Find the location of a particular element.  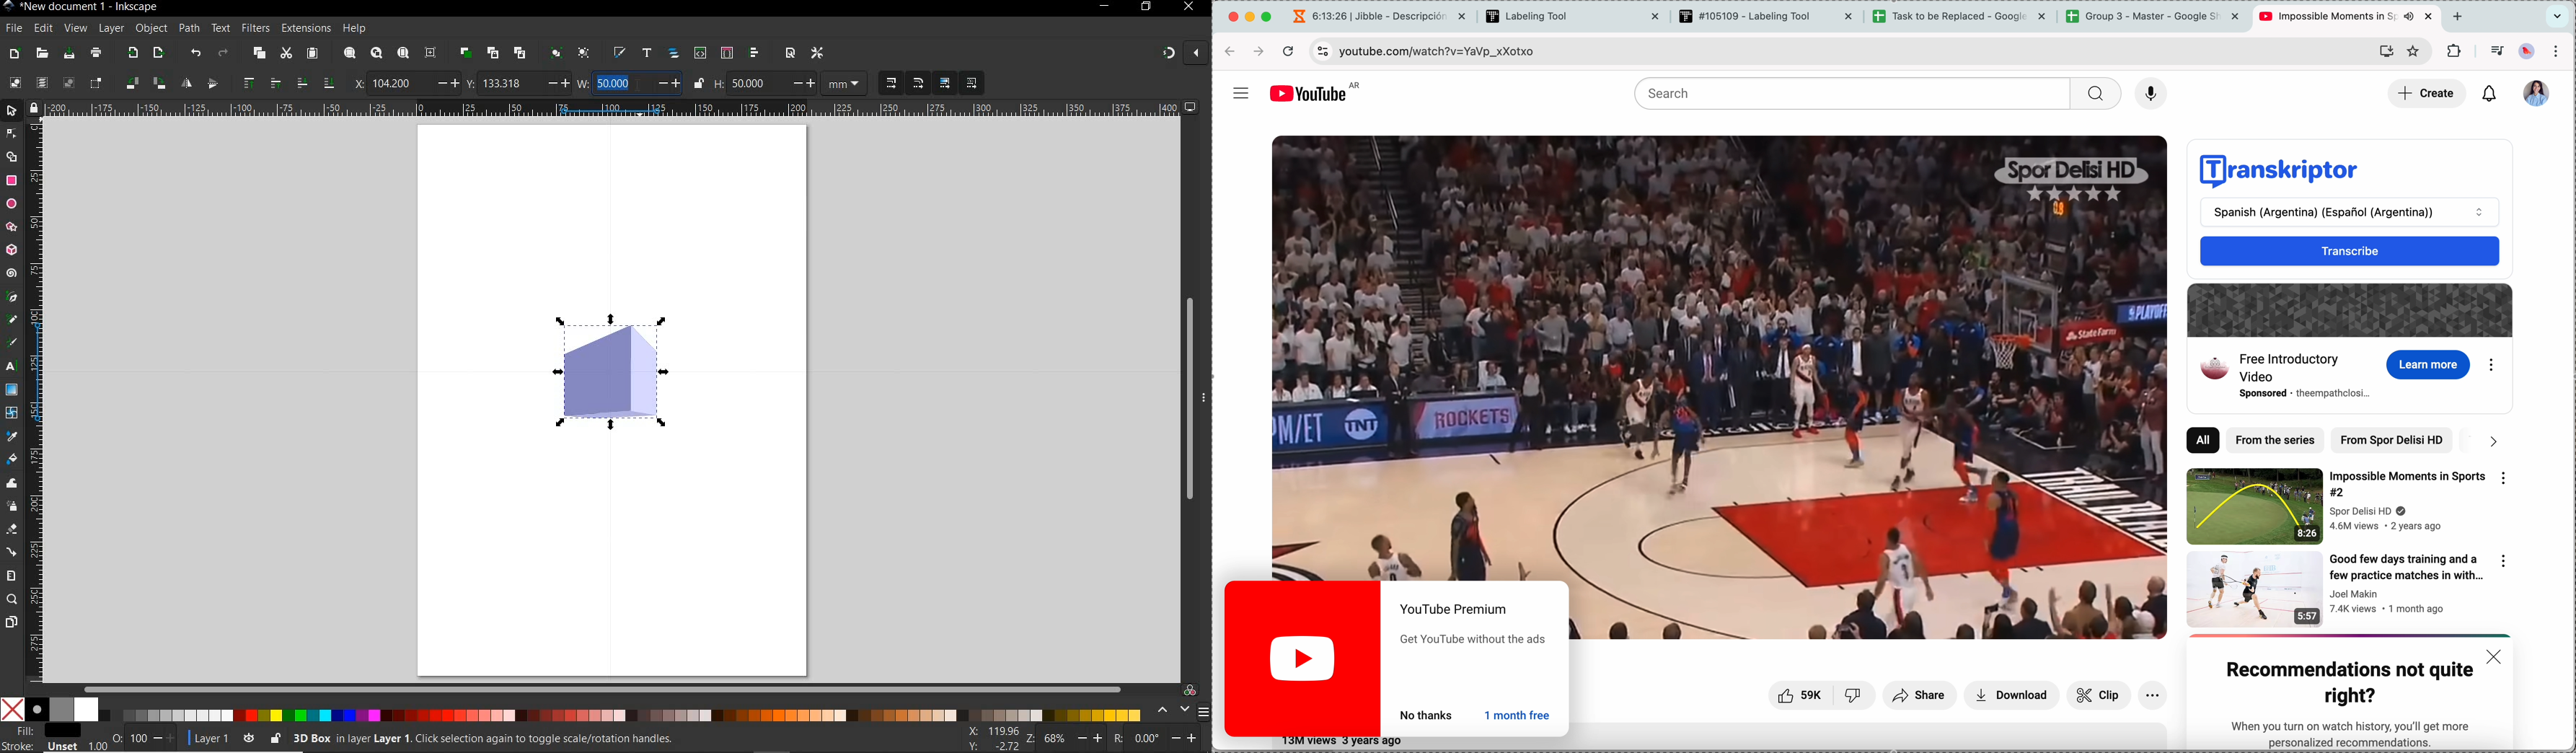

likes is located at coordinates (1801, 695).